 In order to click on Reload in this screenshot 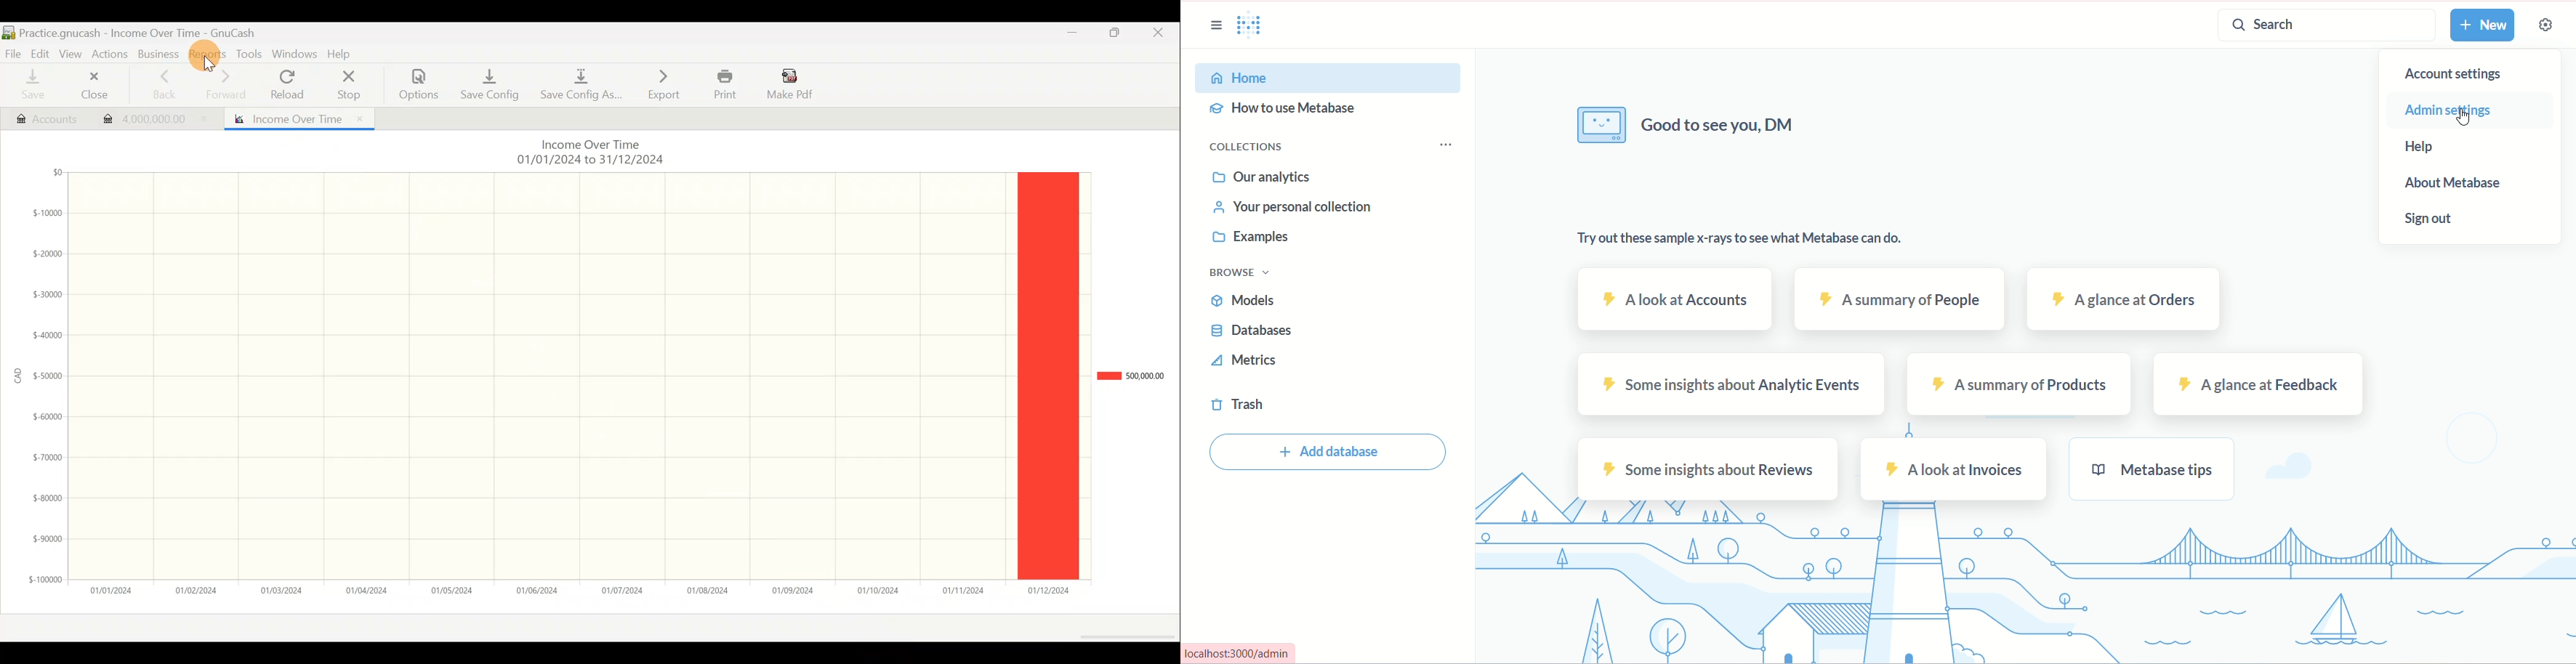, I will do `click(290, 84)`.